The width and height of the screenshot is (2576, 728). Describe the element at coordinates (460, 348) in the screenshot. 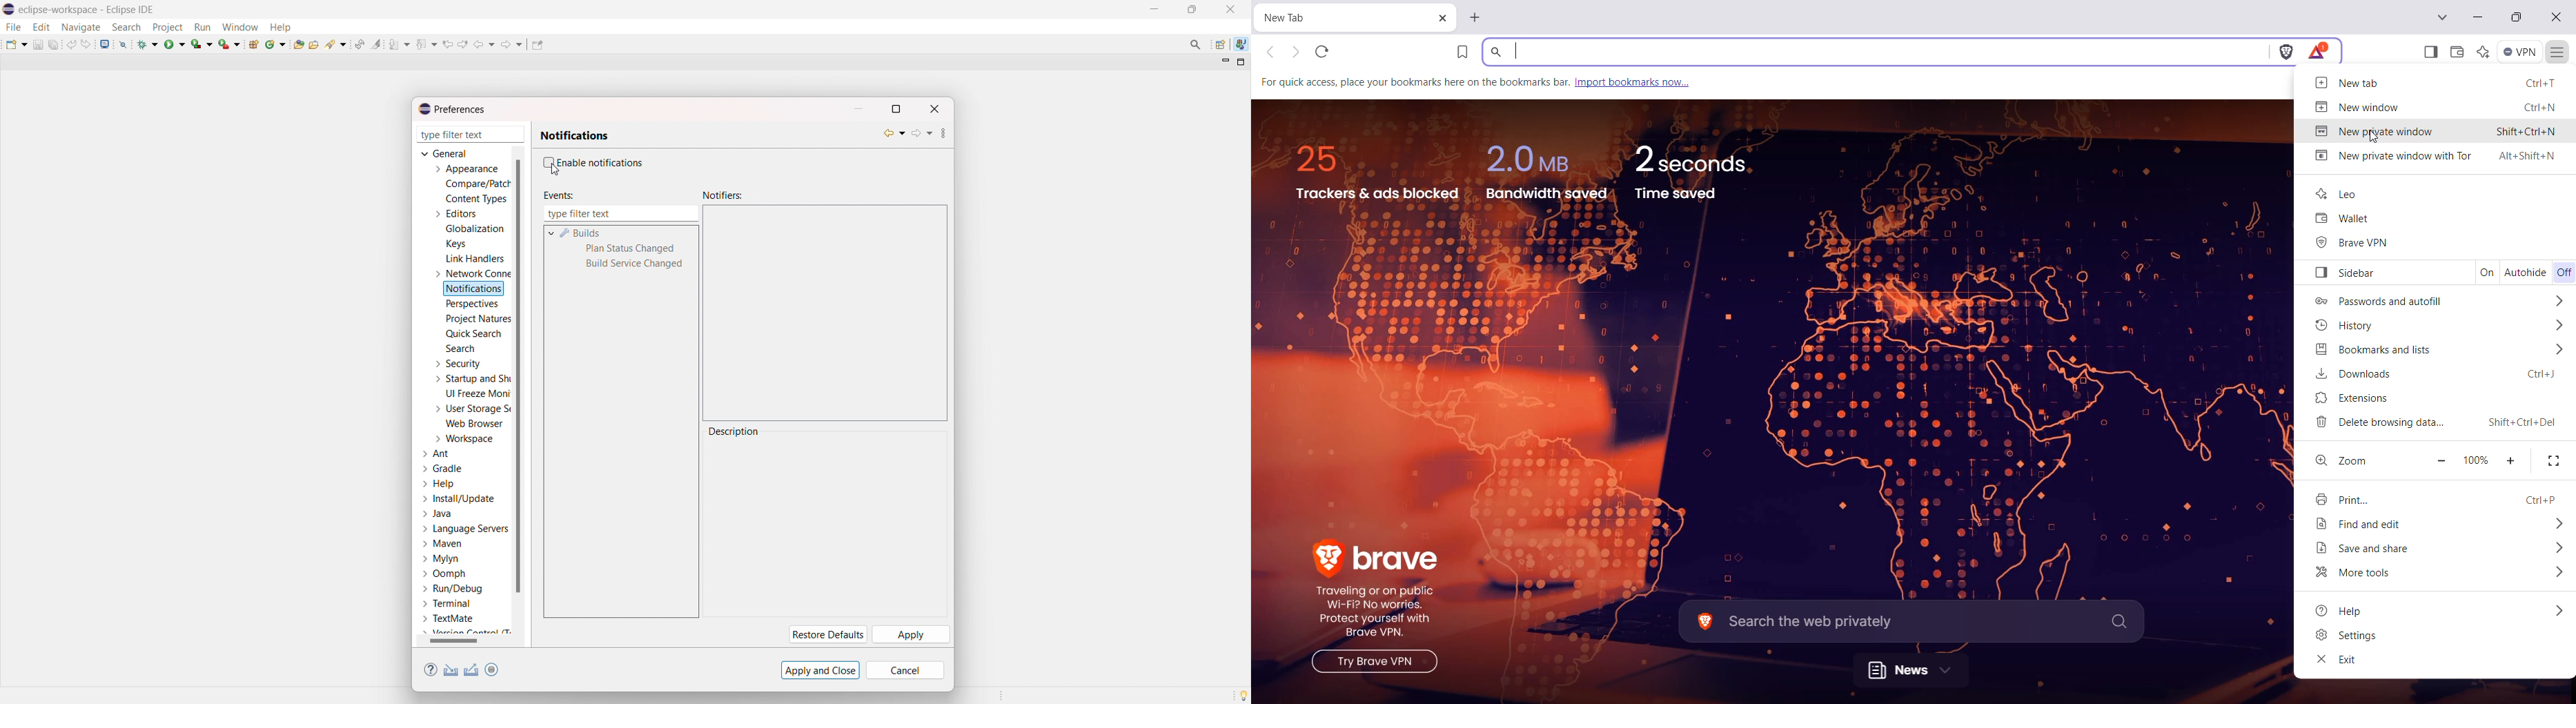

I see `search` at that location.